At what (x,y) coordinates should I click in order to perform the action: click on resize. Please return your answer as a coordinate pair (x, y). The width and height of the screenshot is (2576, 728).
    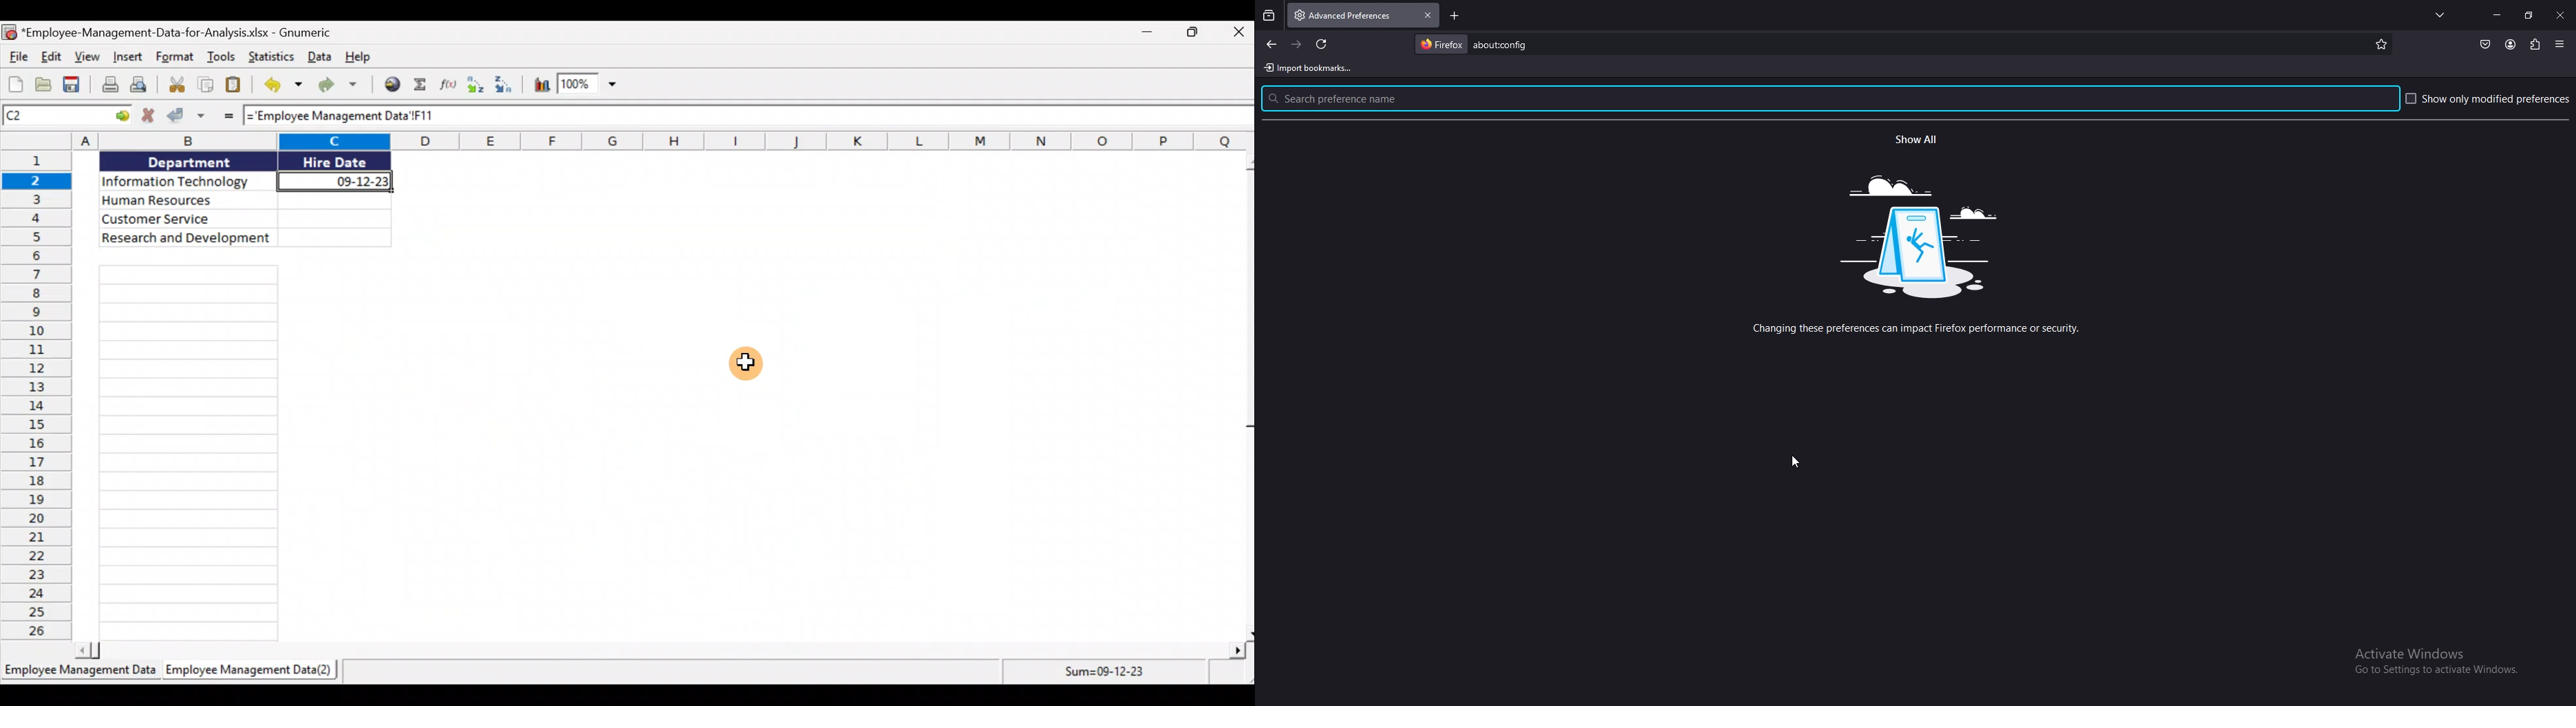
    Looking at the image, I should click on (2529, 15).